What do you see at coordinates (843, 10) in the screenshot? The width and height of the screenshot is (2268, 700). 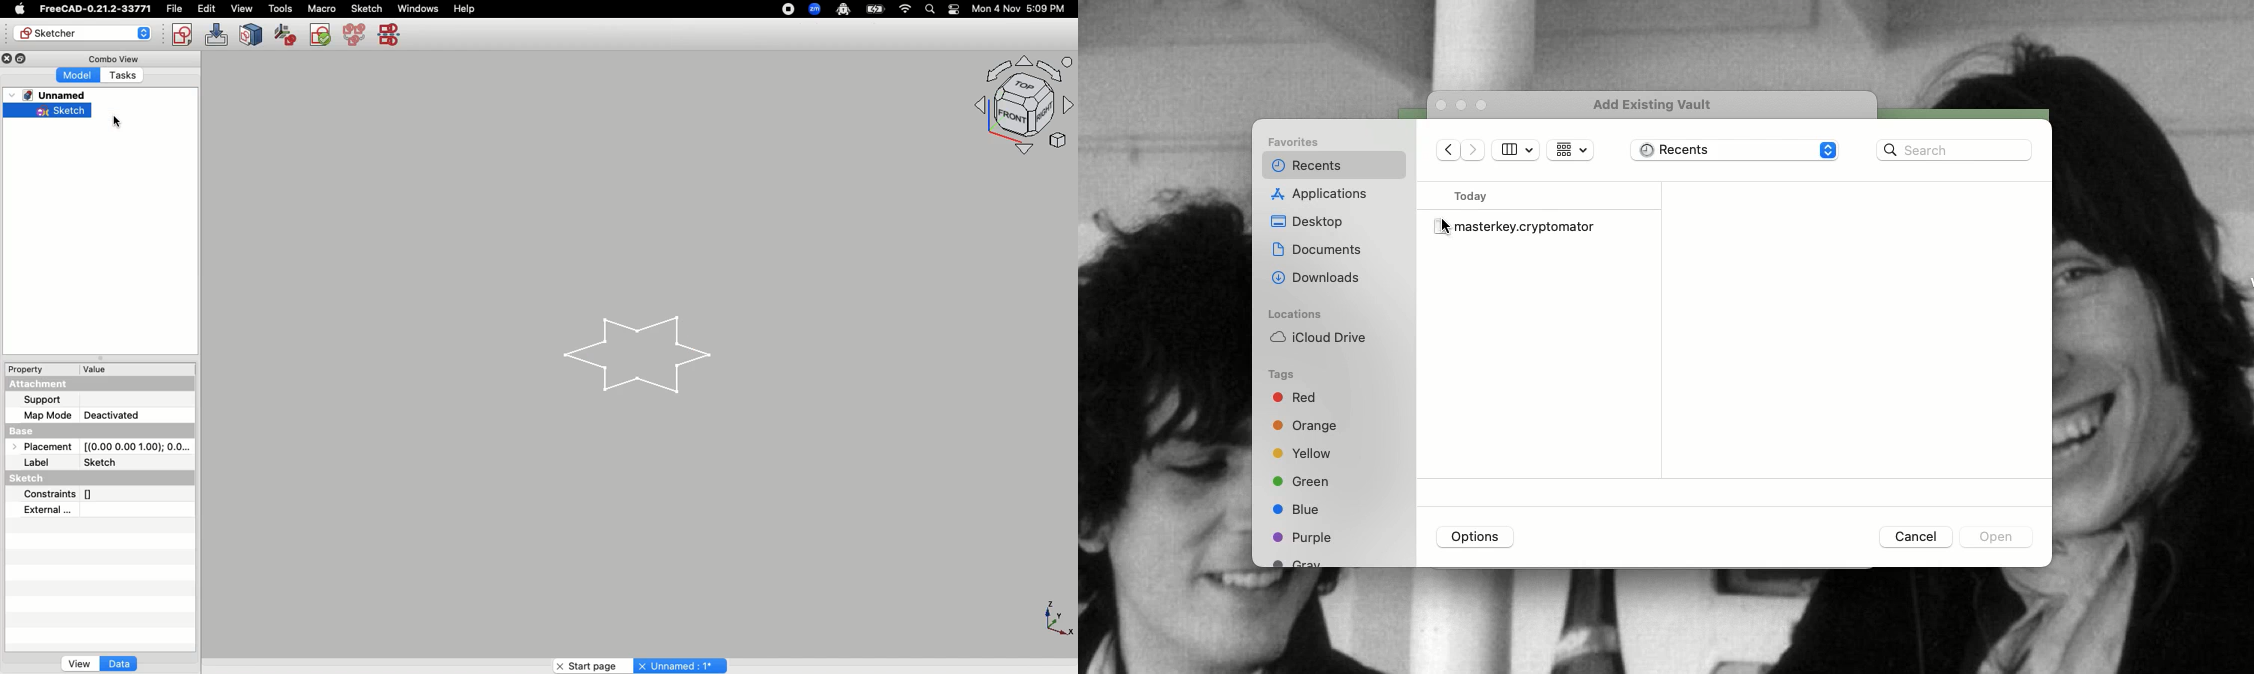 I see `Robot` at bounding box center [843, 10].